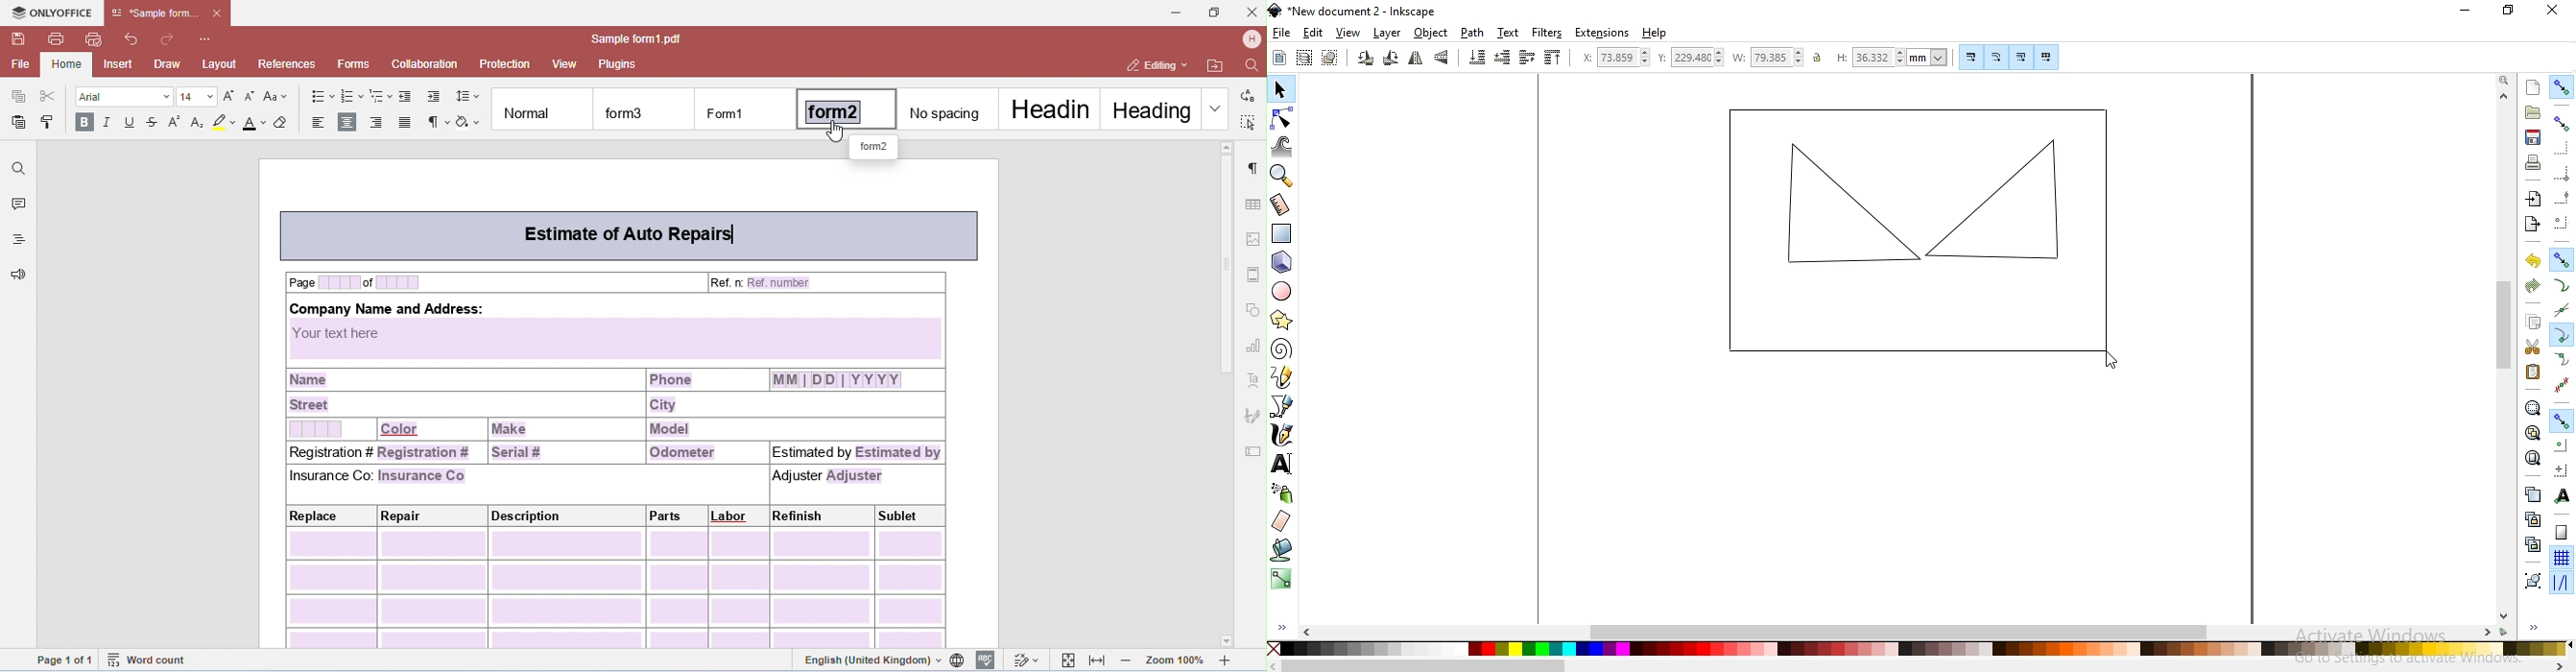 The width and height of the screenshot is (2576, 672). I want to click on snap an items rotation center, so click(2561, 469).